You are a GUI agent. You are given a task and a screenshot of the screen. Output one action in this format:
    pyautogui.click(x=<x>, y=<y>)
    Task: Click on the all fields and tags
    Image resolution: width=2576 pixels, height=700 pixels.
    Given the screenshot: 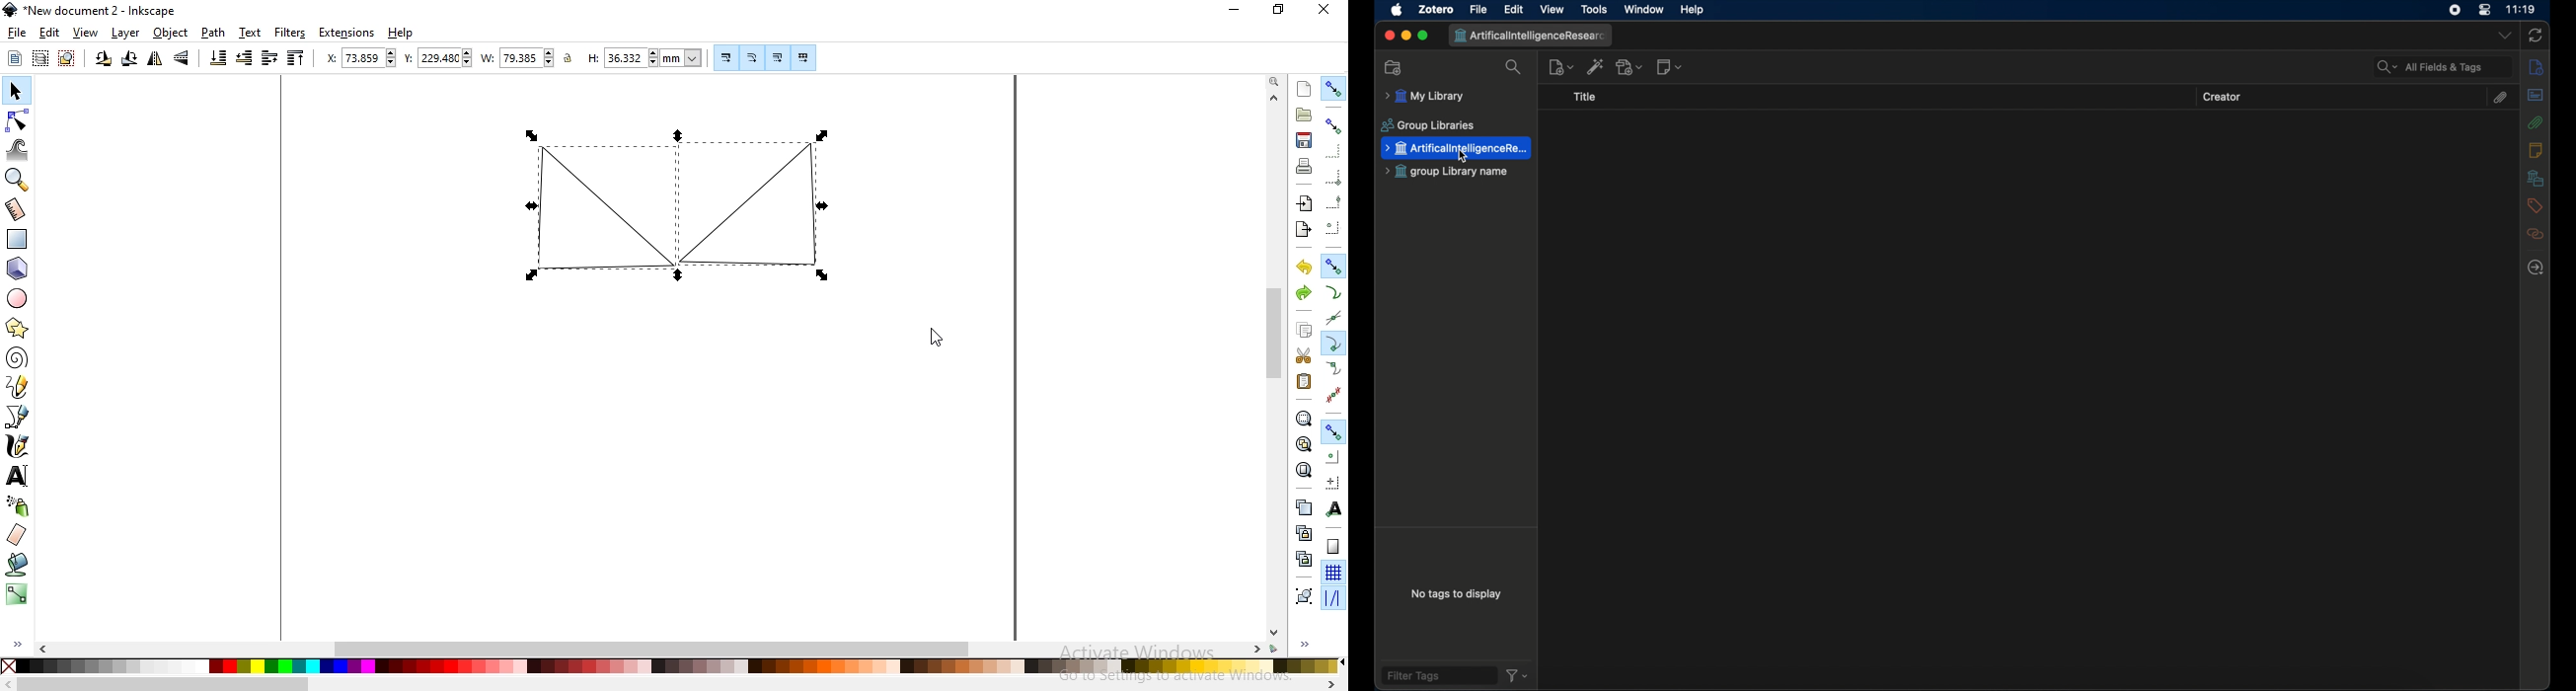 What is the action you would take?
    pyautogui.click(x=2442, y=66)
    